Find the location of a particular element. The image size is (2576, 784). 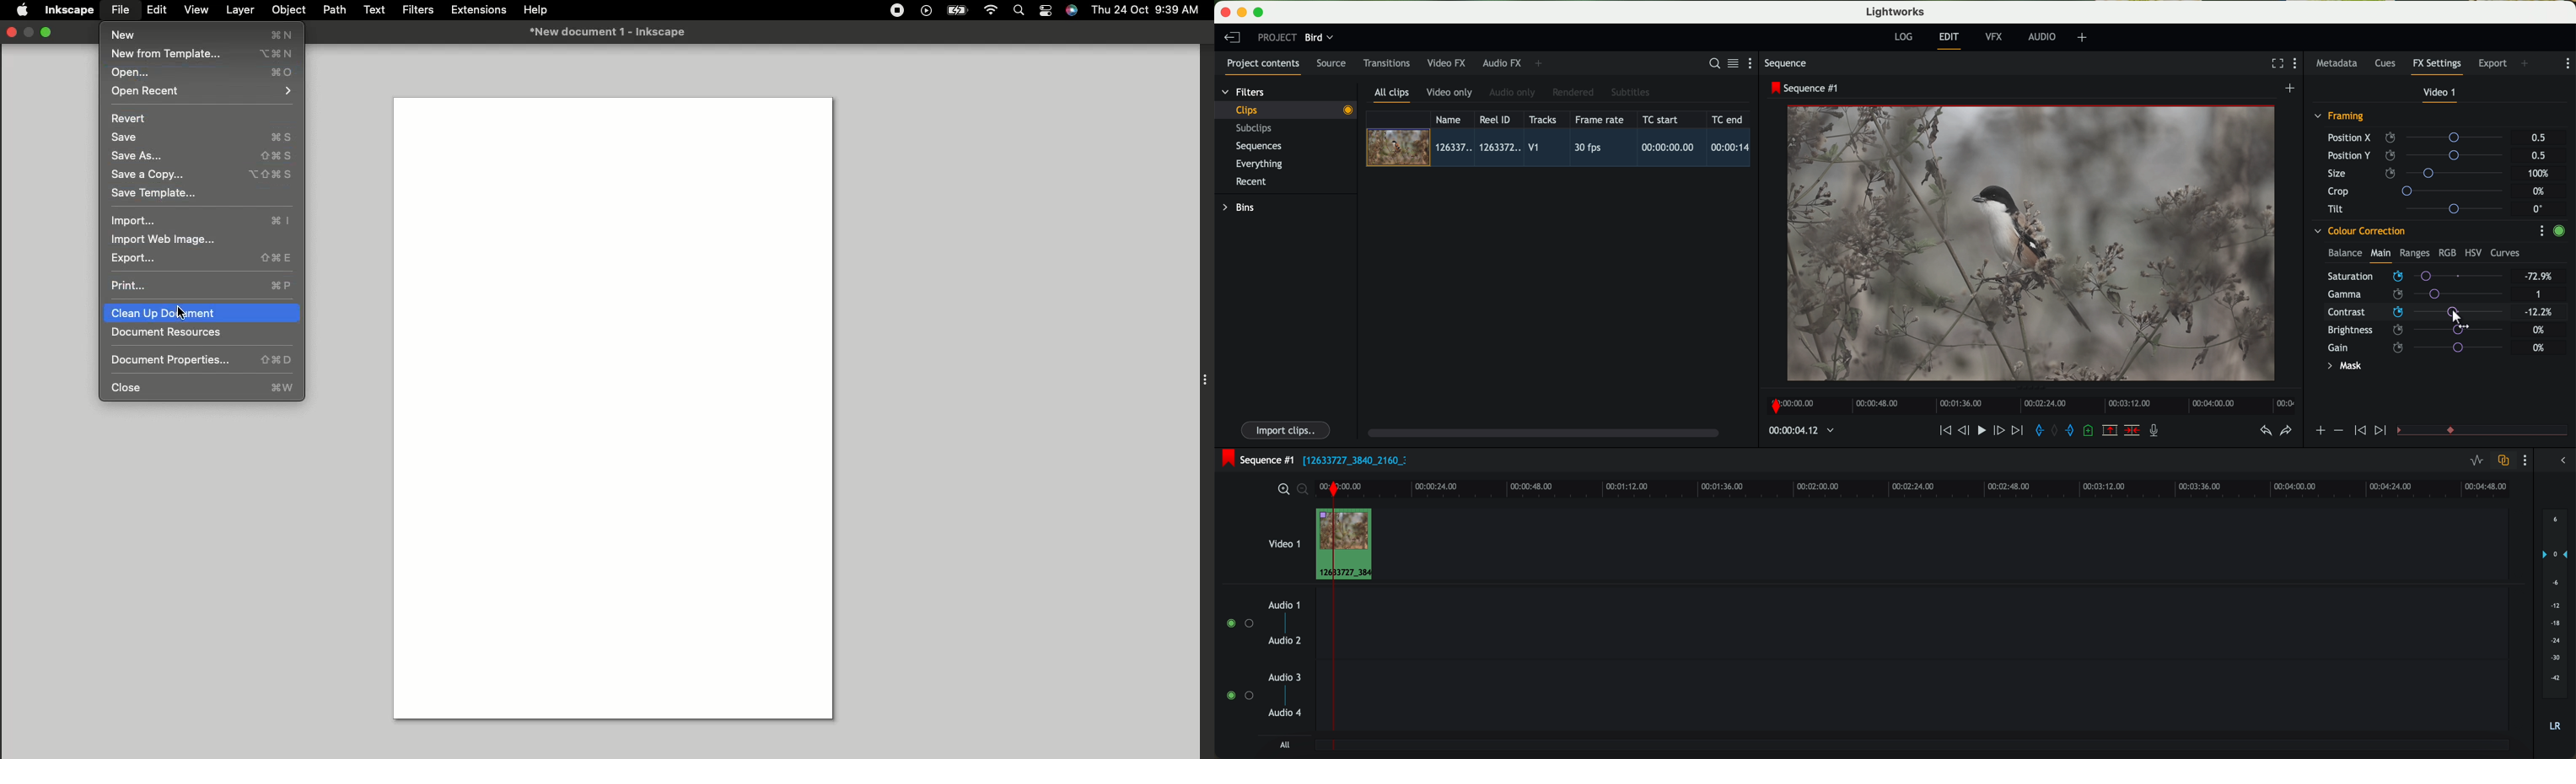

Print is located at coordinates (204, 286).